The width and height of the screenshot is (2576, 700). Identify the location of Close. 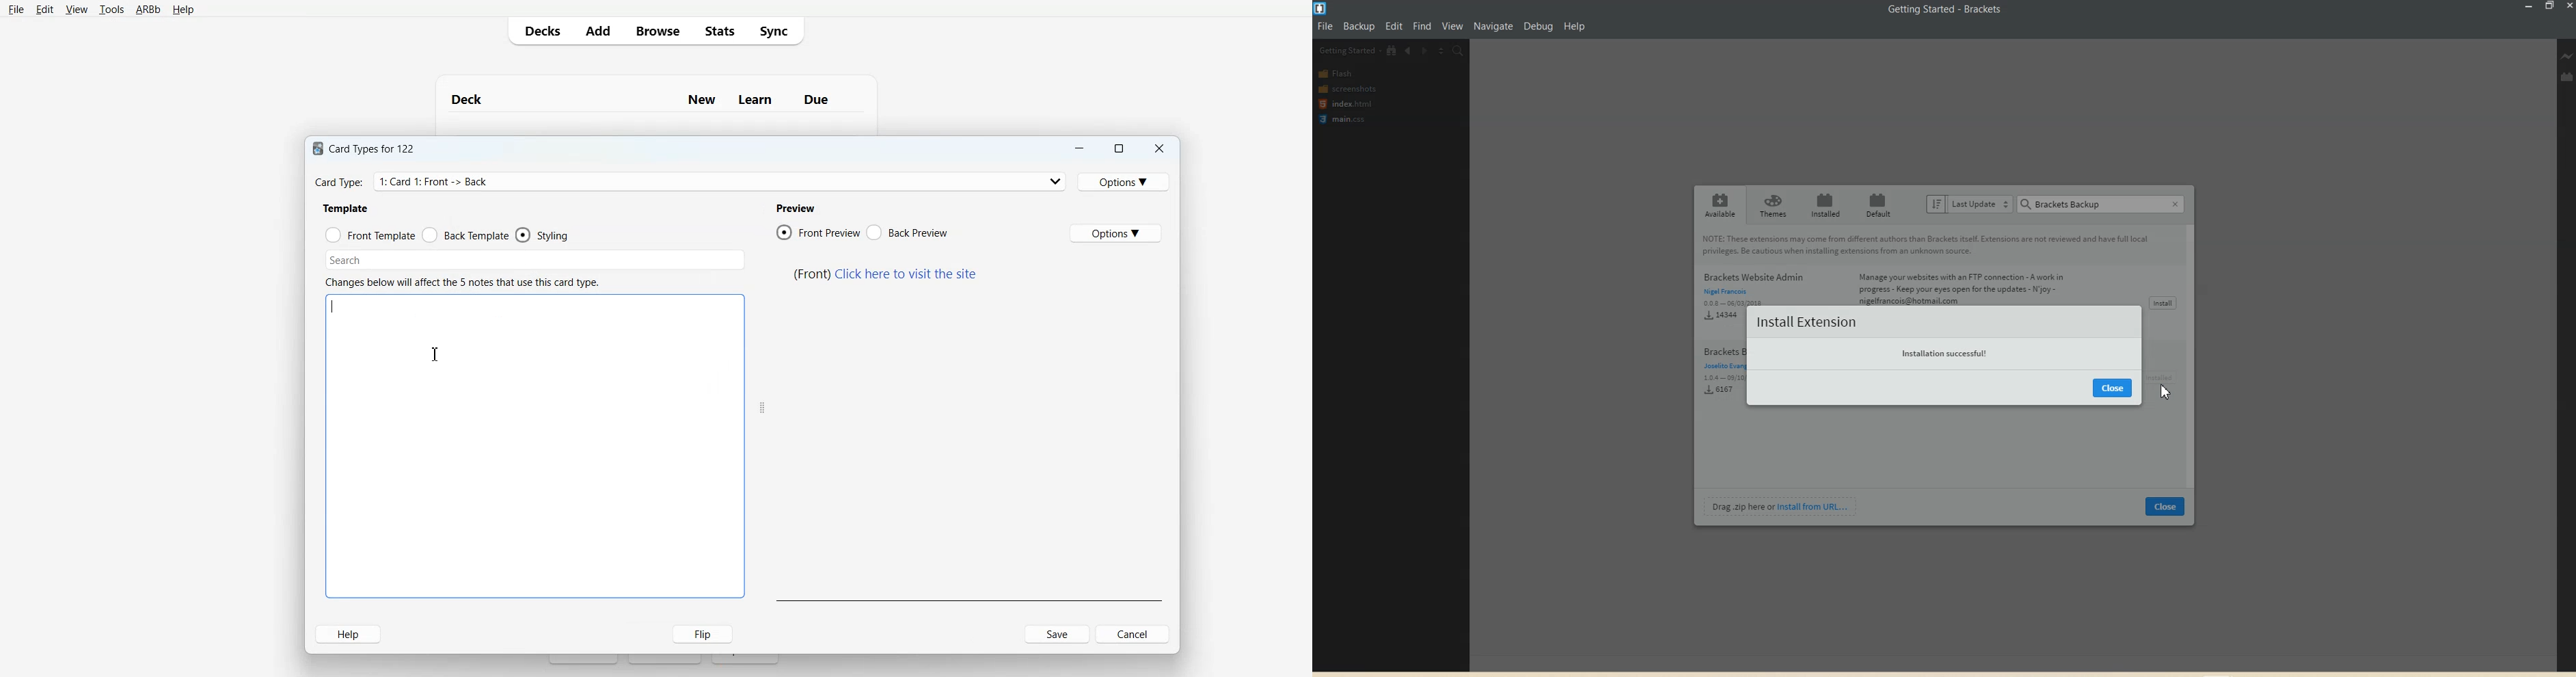
(1159, 147).